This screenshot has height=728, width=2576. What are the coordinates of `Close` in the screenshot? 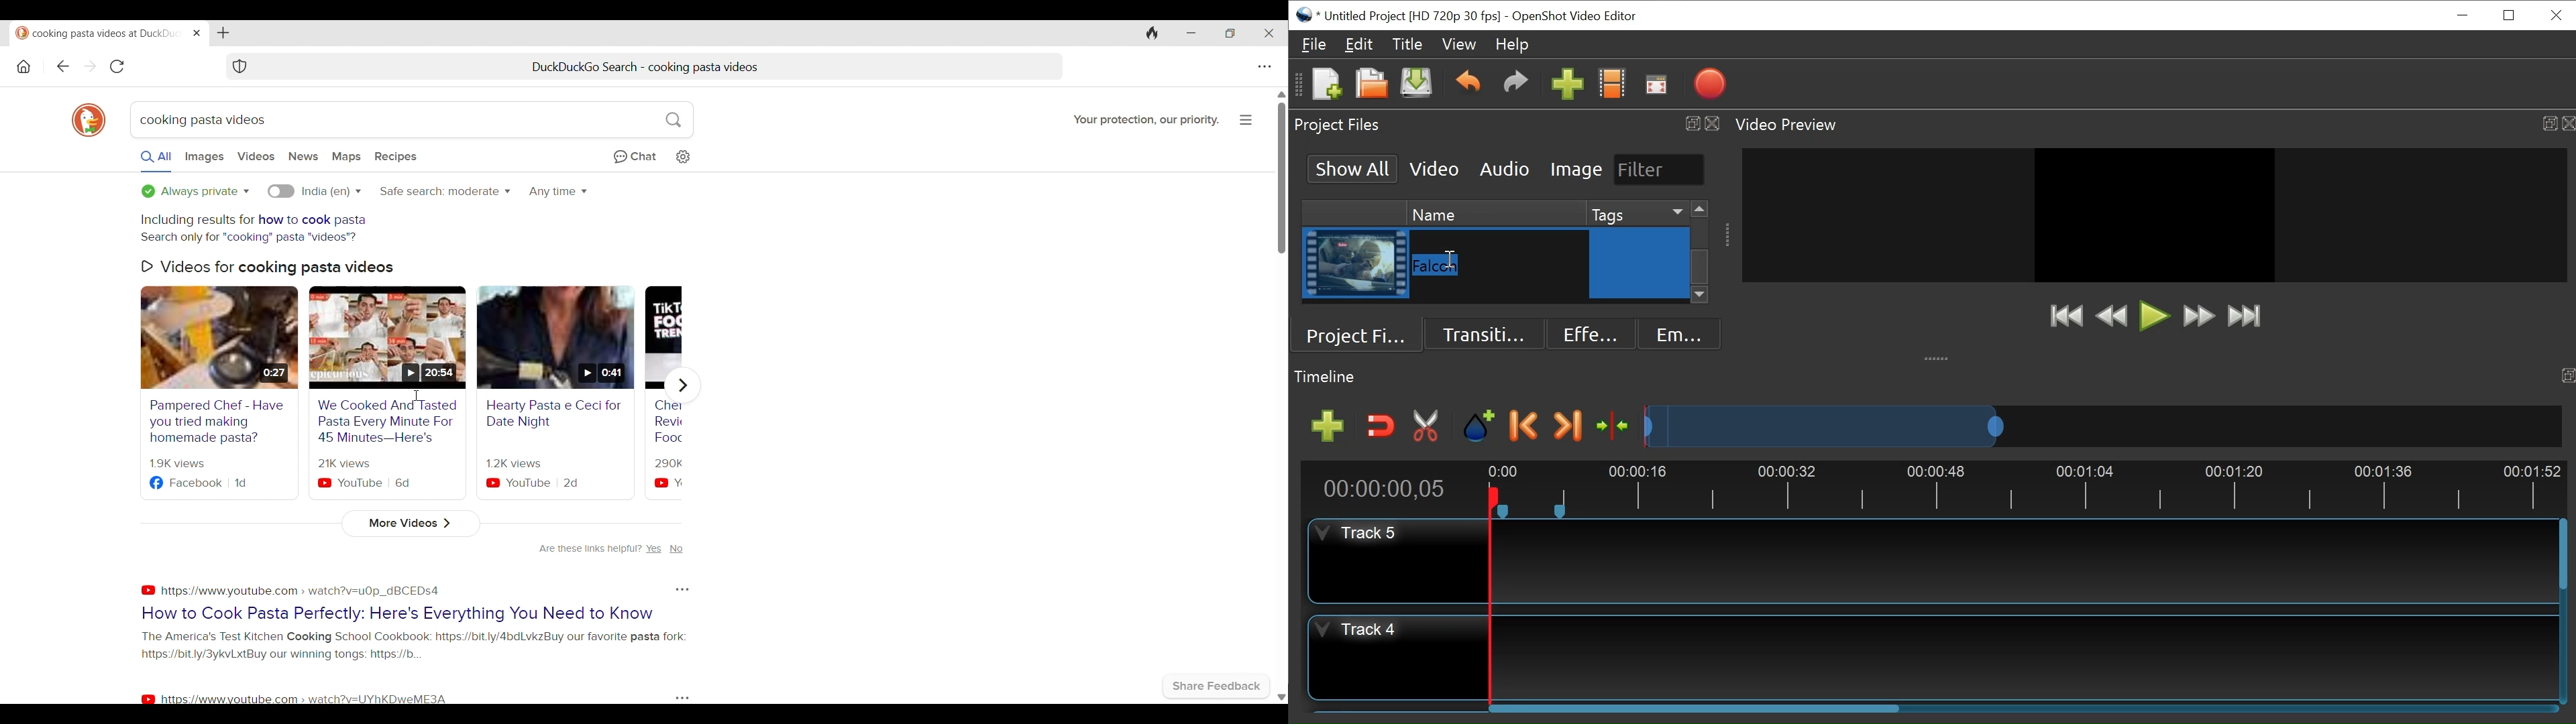 It's located at (2555, 14).